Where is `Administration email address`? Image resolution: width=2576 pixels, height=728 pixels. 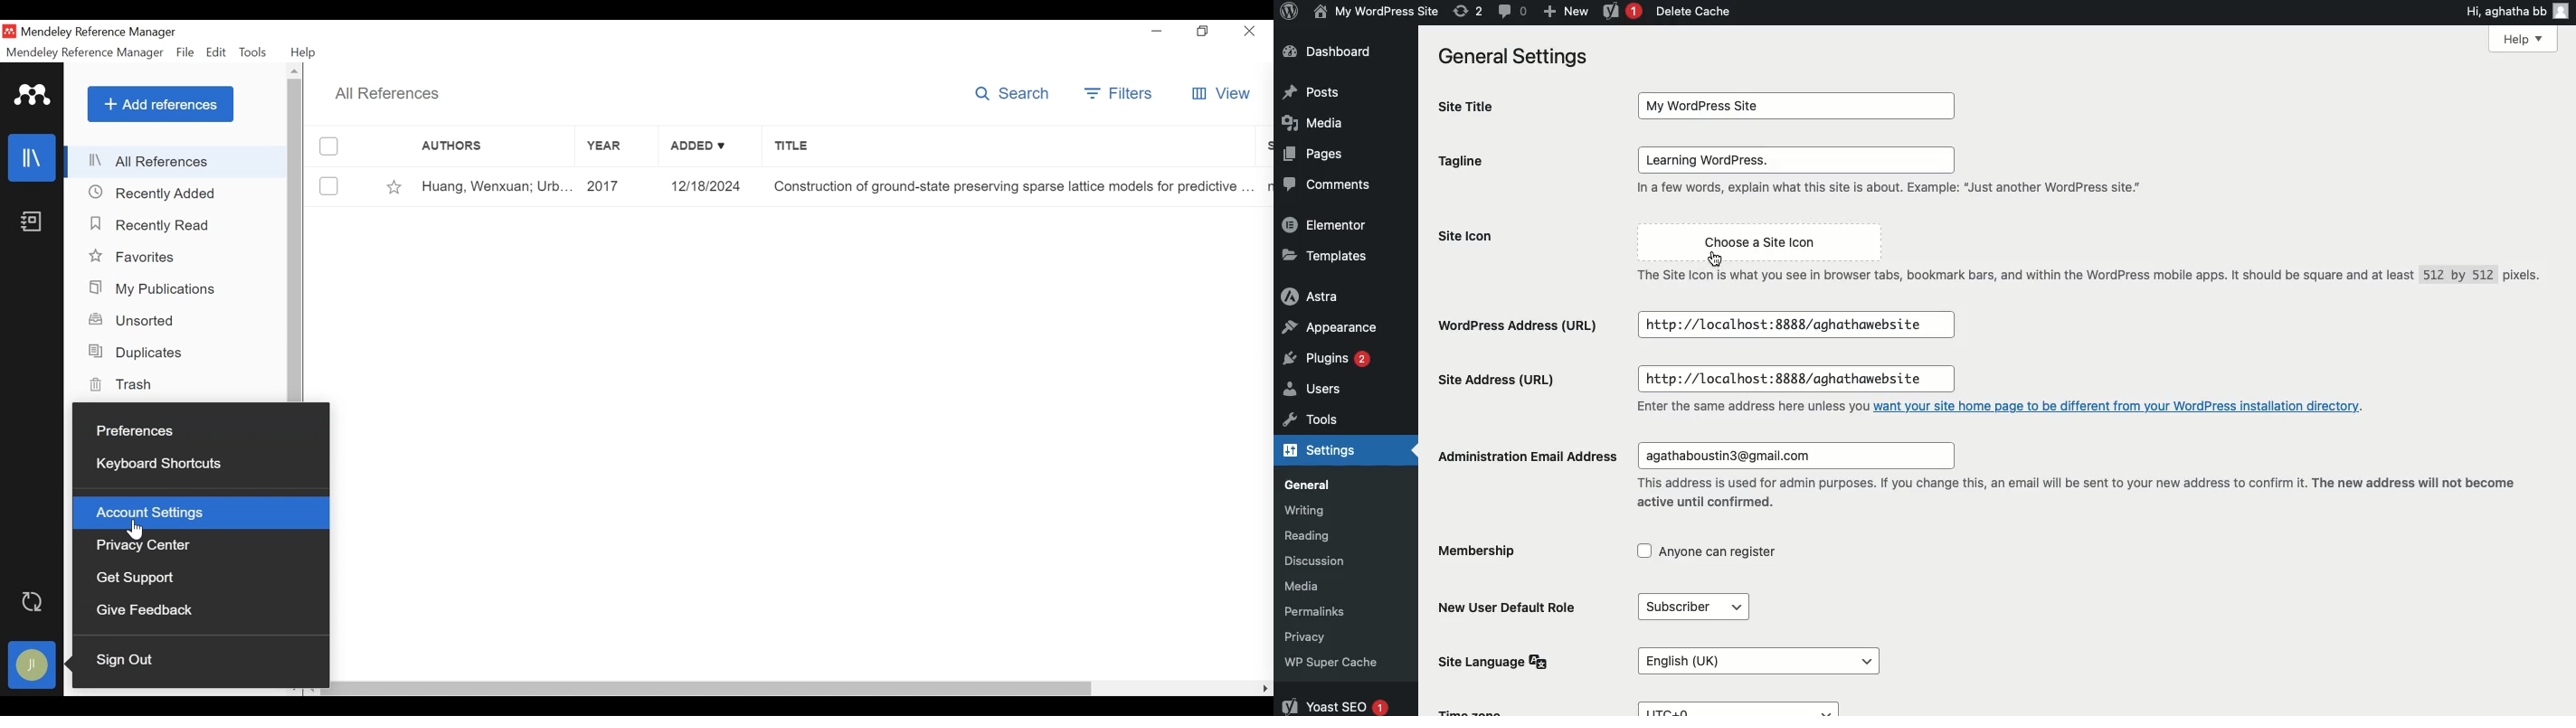 Administration email address is located at coordinates (1528, 457).